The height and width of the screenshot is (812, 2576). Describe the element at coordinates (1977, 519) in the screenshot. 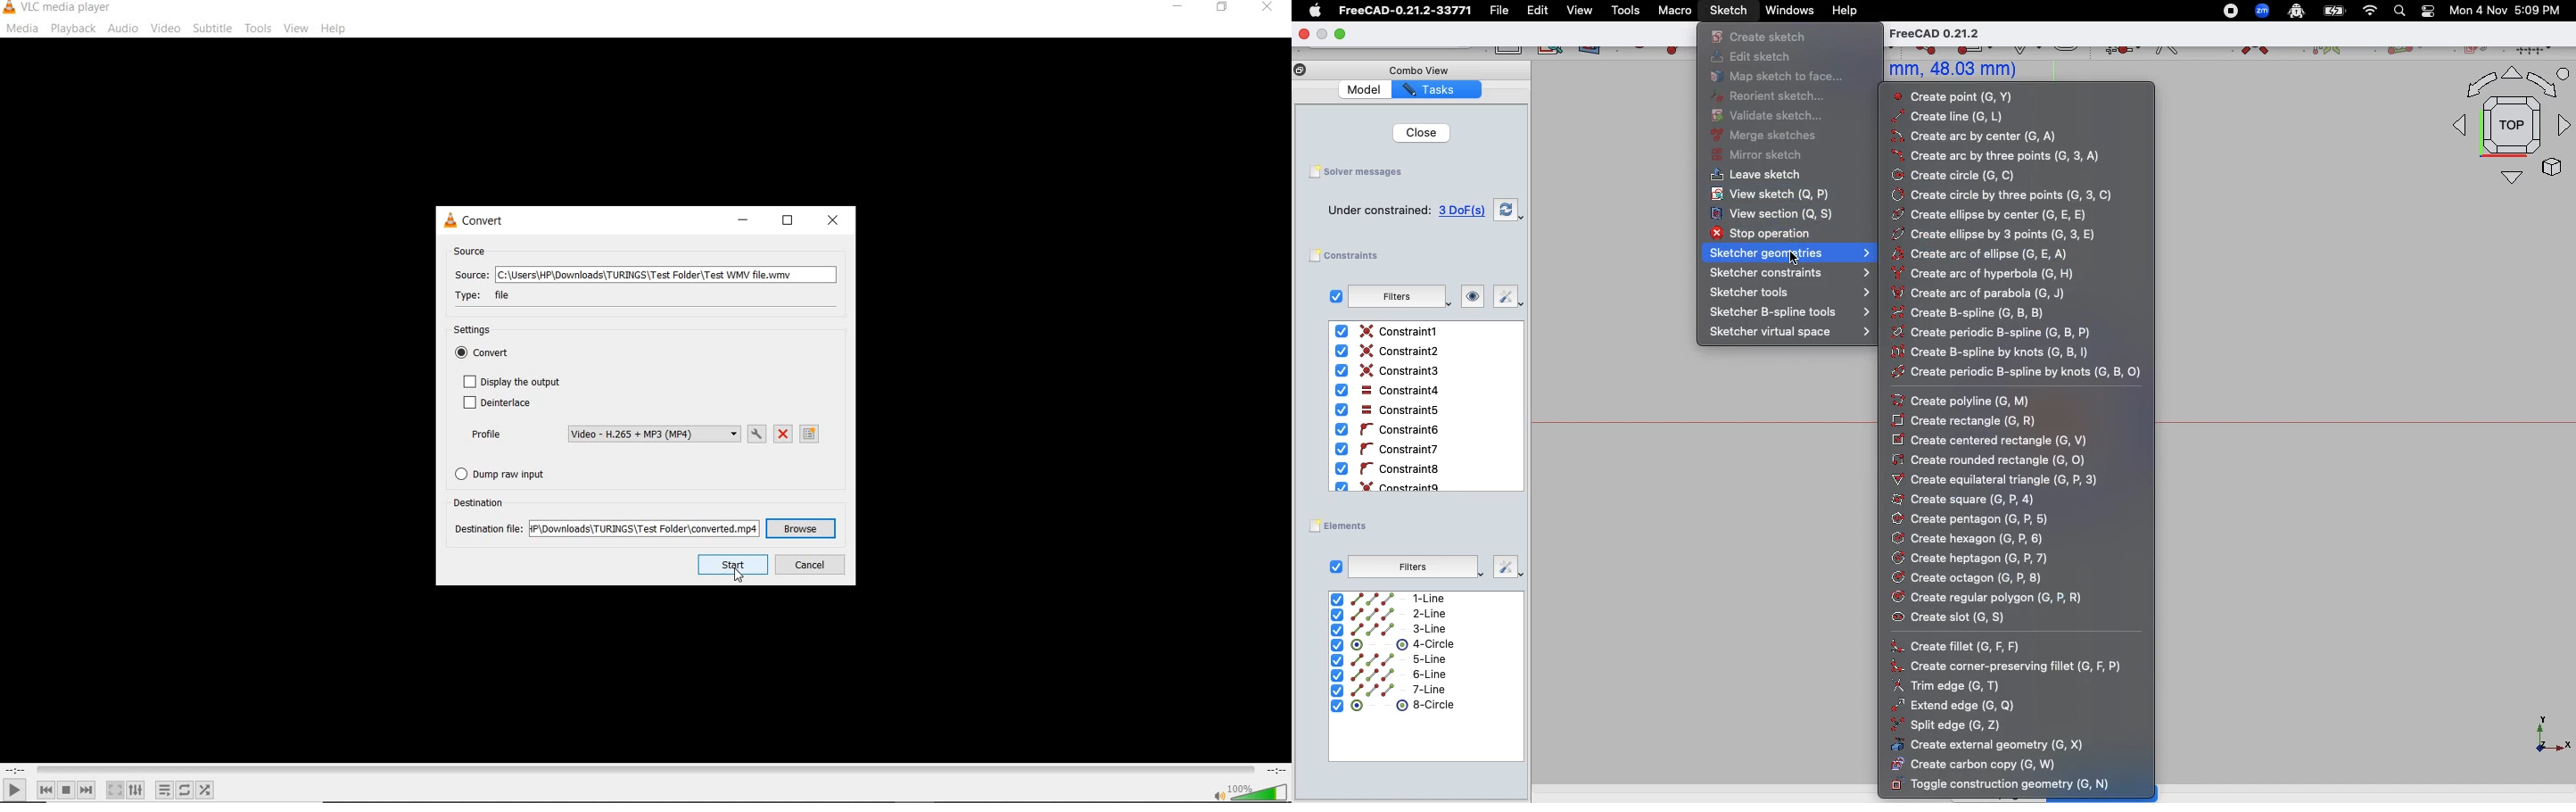

I see `Create pentagon` at that location.